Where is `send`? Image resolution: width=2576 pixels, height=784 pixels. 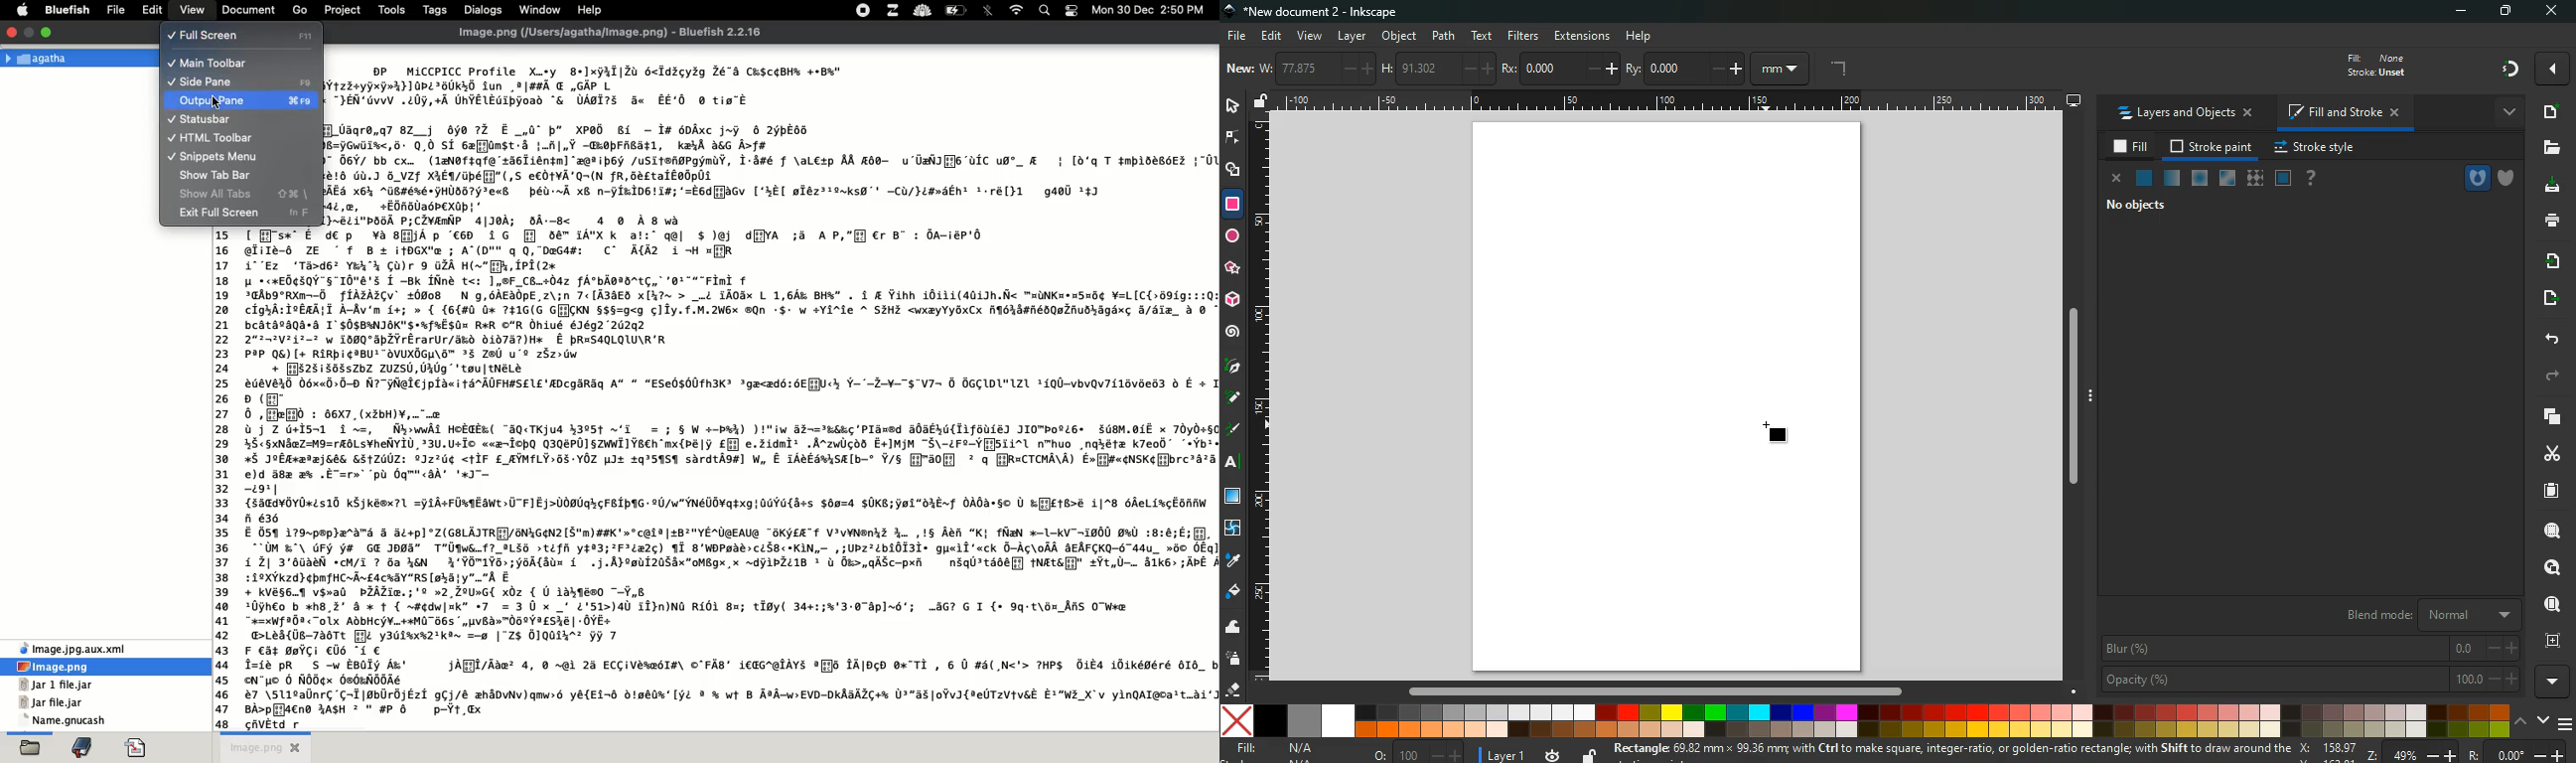
send is located at coordinates (2549, 300).